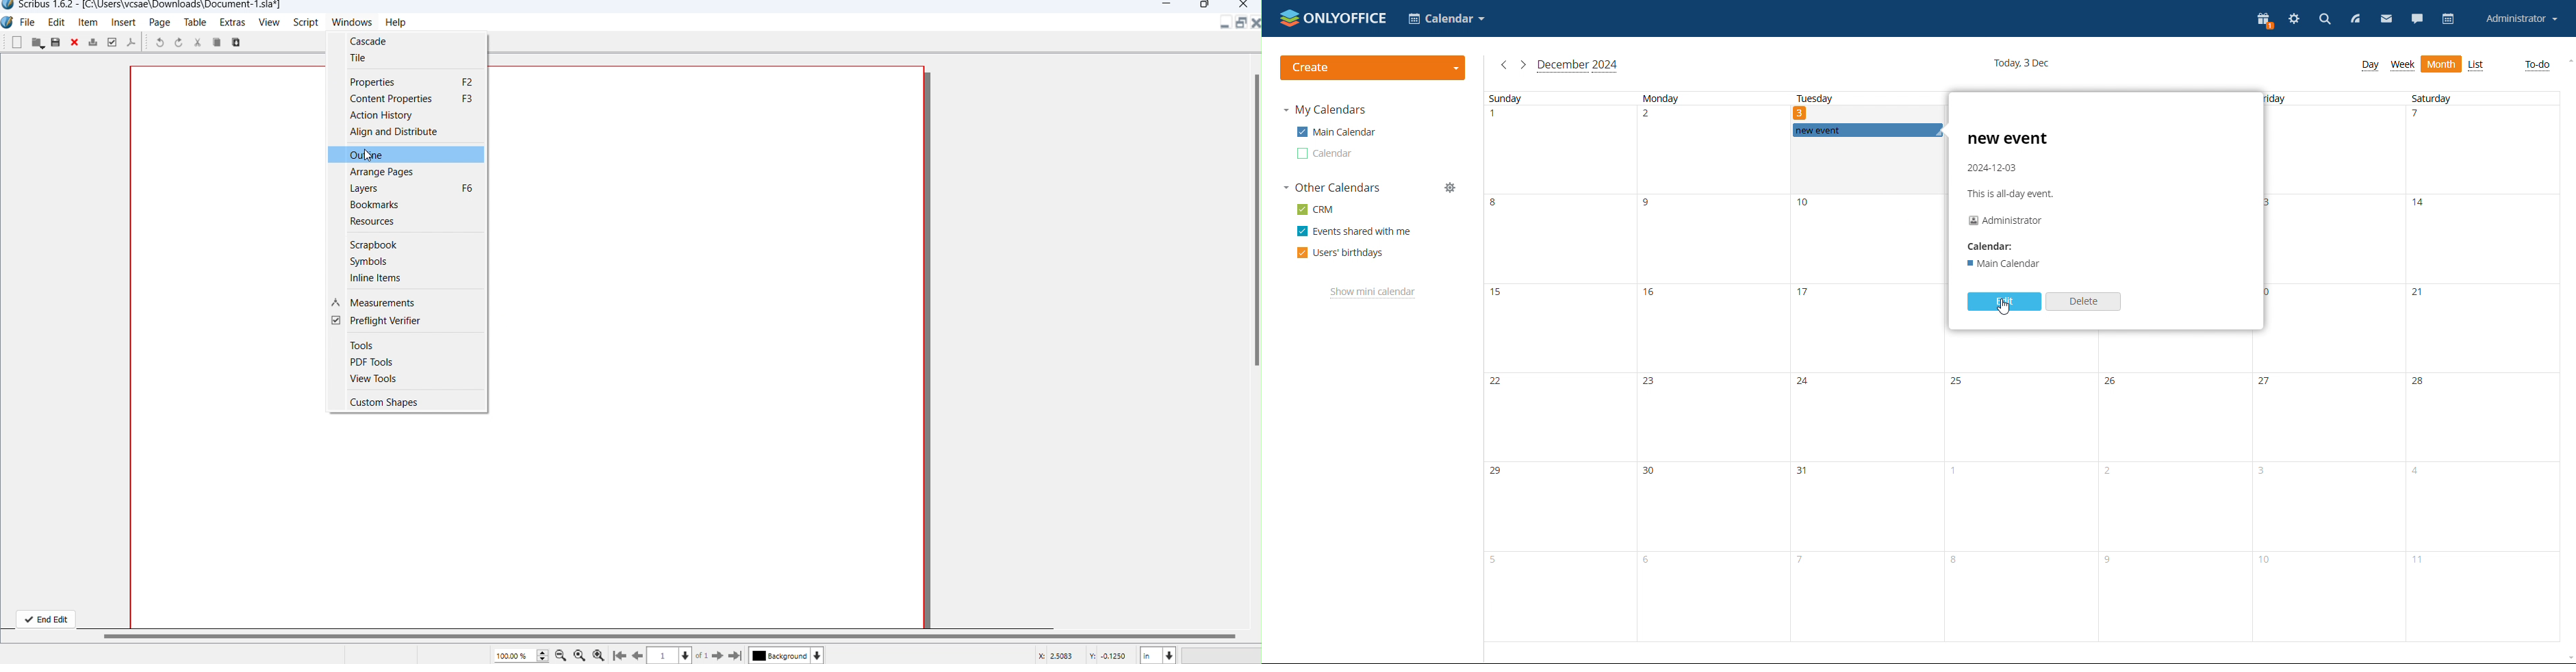 The width and height of the screenshot is (2576, 672). What do you see at coordinates (8, 24) in the screenshot?
I see `Scribus` at bounding box center [8, 24].